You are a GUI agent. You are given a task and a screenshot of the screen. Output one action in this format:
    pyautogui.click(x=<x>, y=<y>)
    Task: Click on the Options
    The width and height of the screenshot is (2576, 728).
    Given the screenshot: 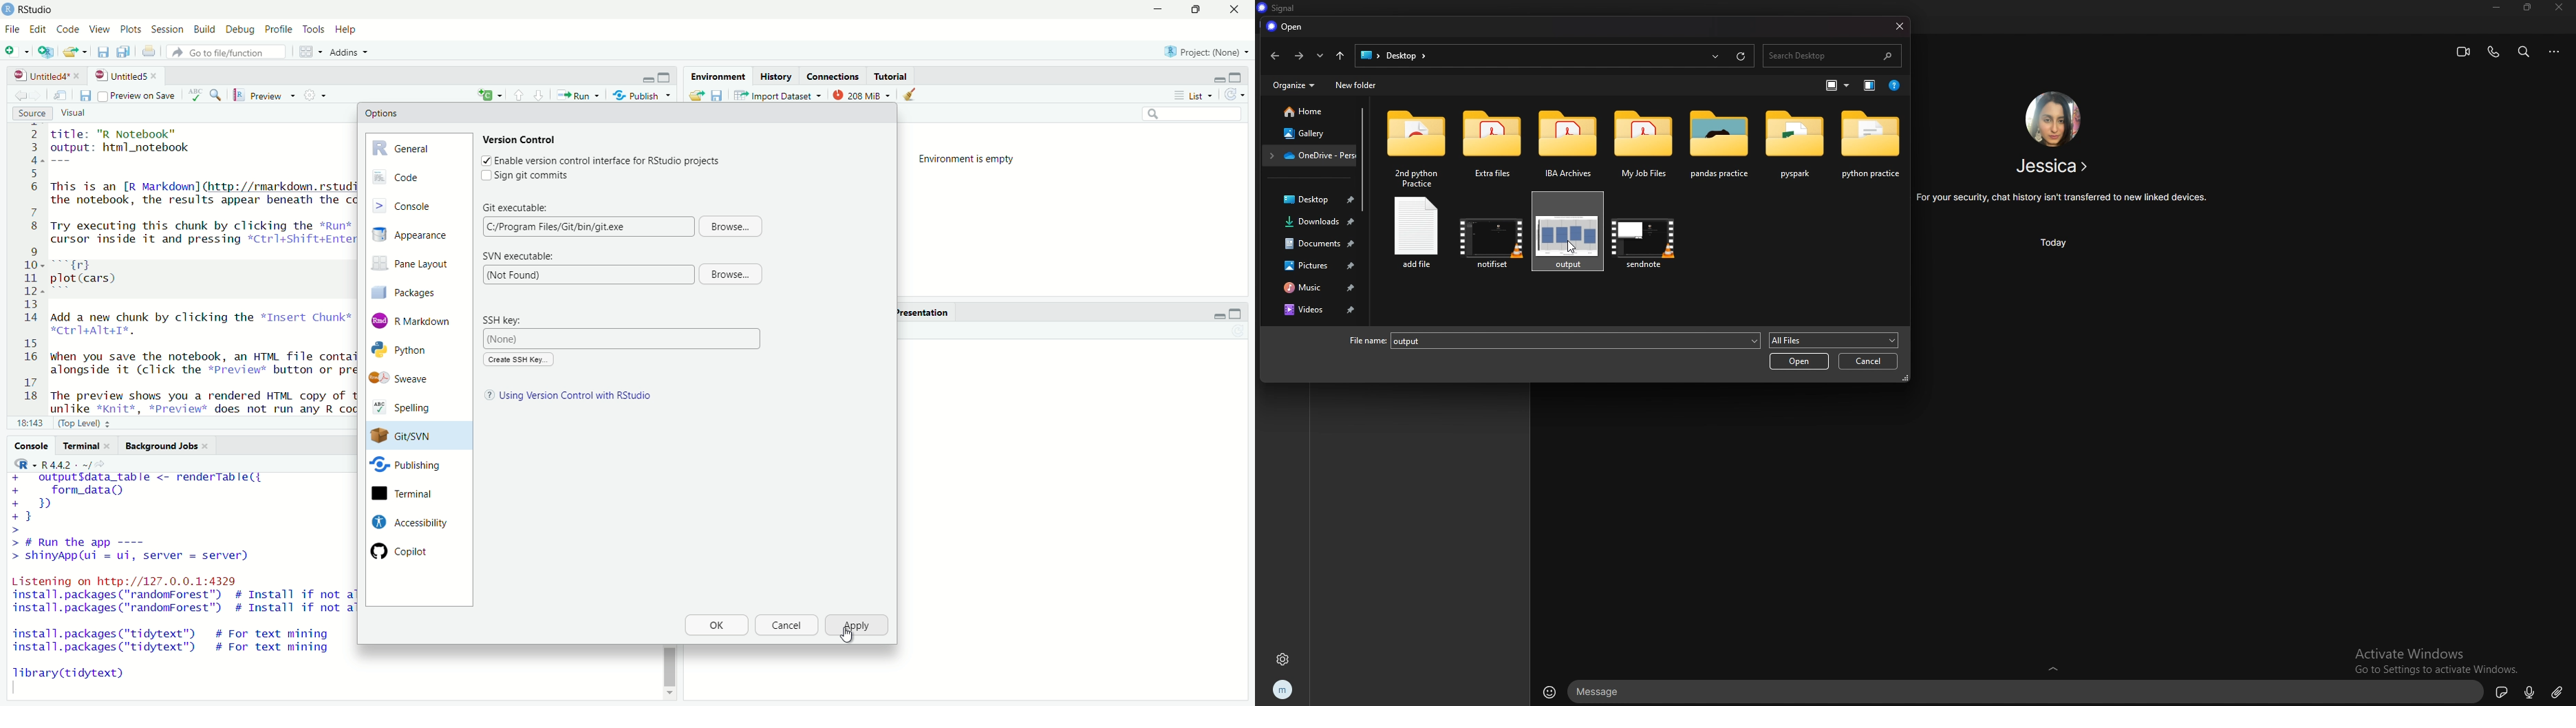 What is the action you would take?
    pyautogui.click(x=382, y=113)
    